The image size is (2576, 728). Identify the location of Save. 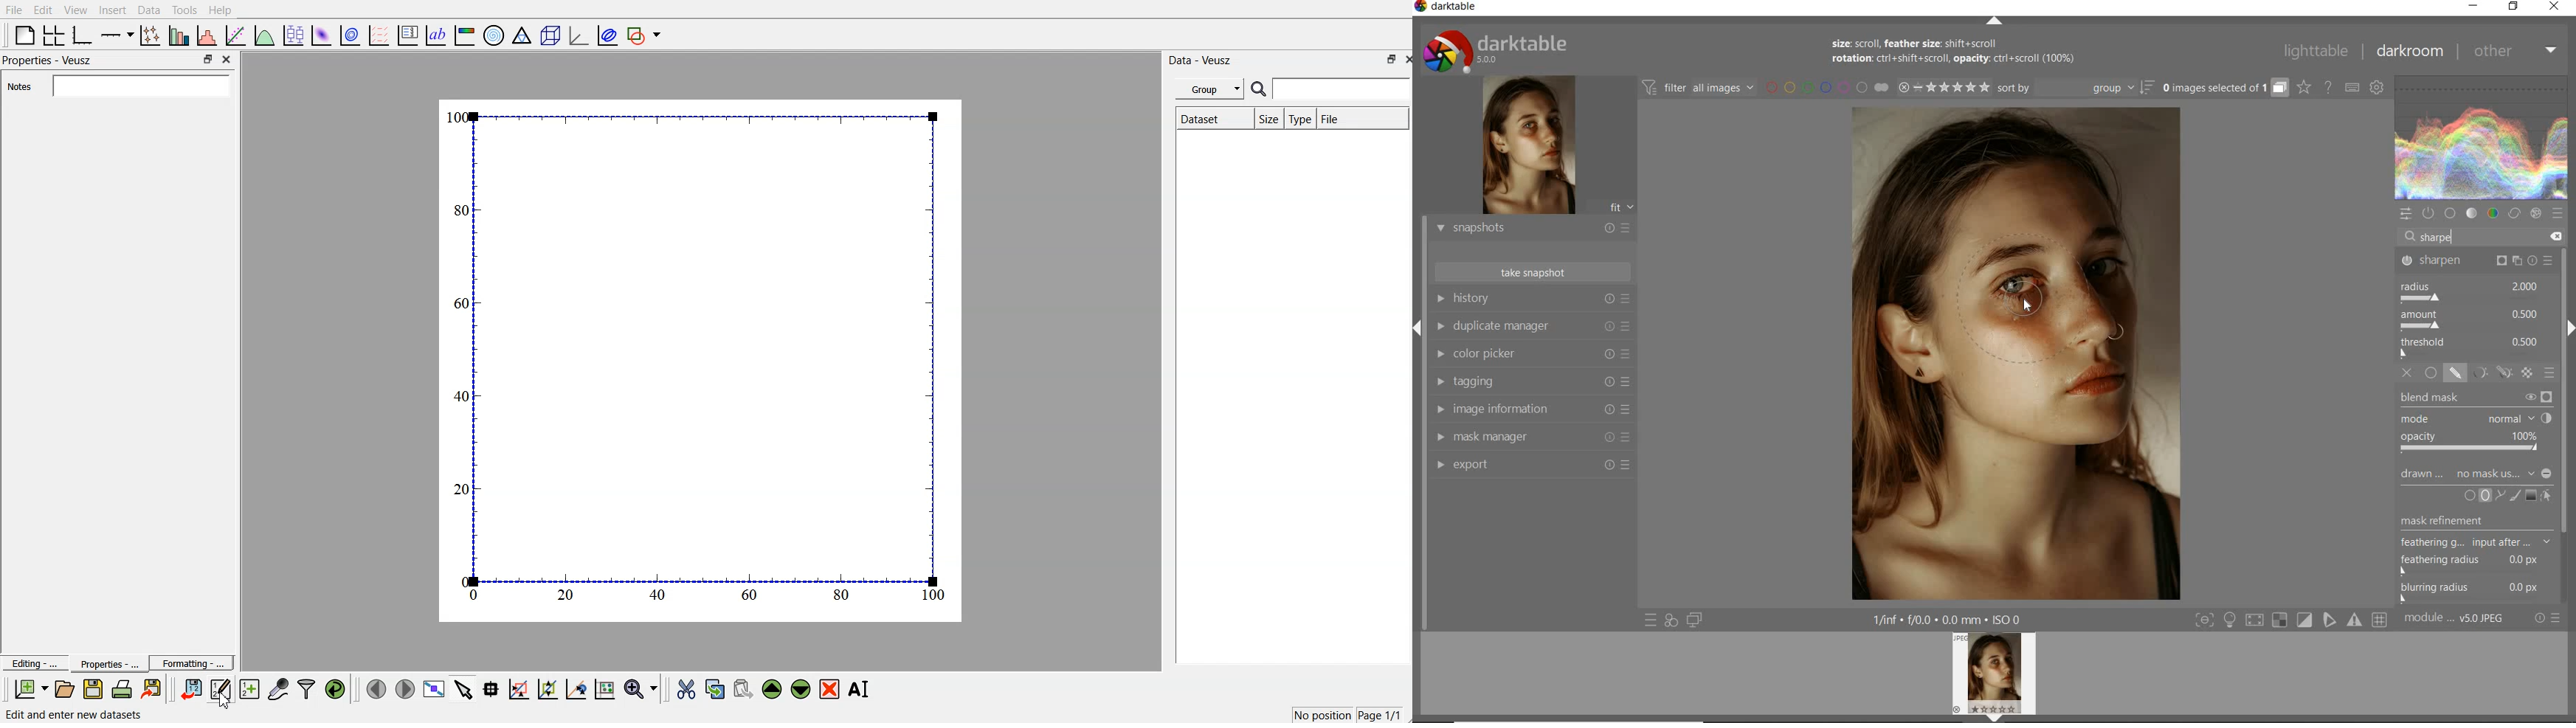
(93, 689).